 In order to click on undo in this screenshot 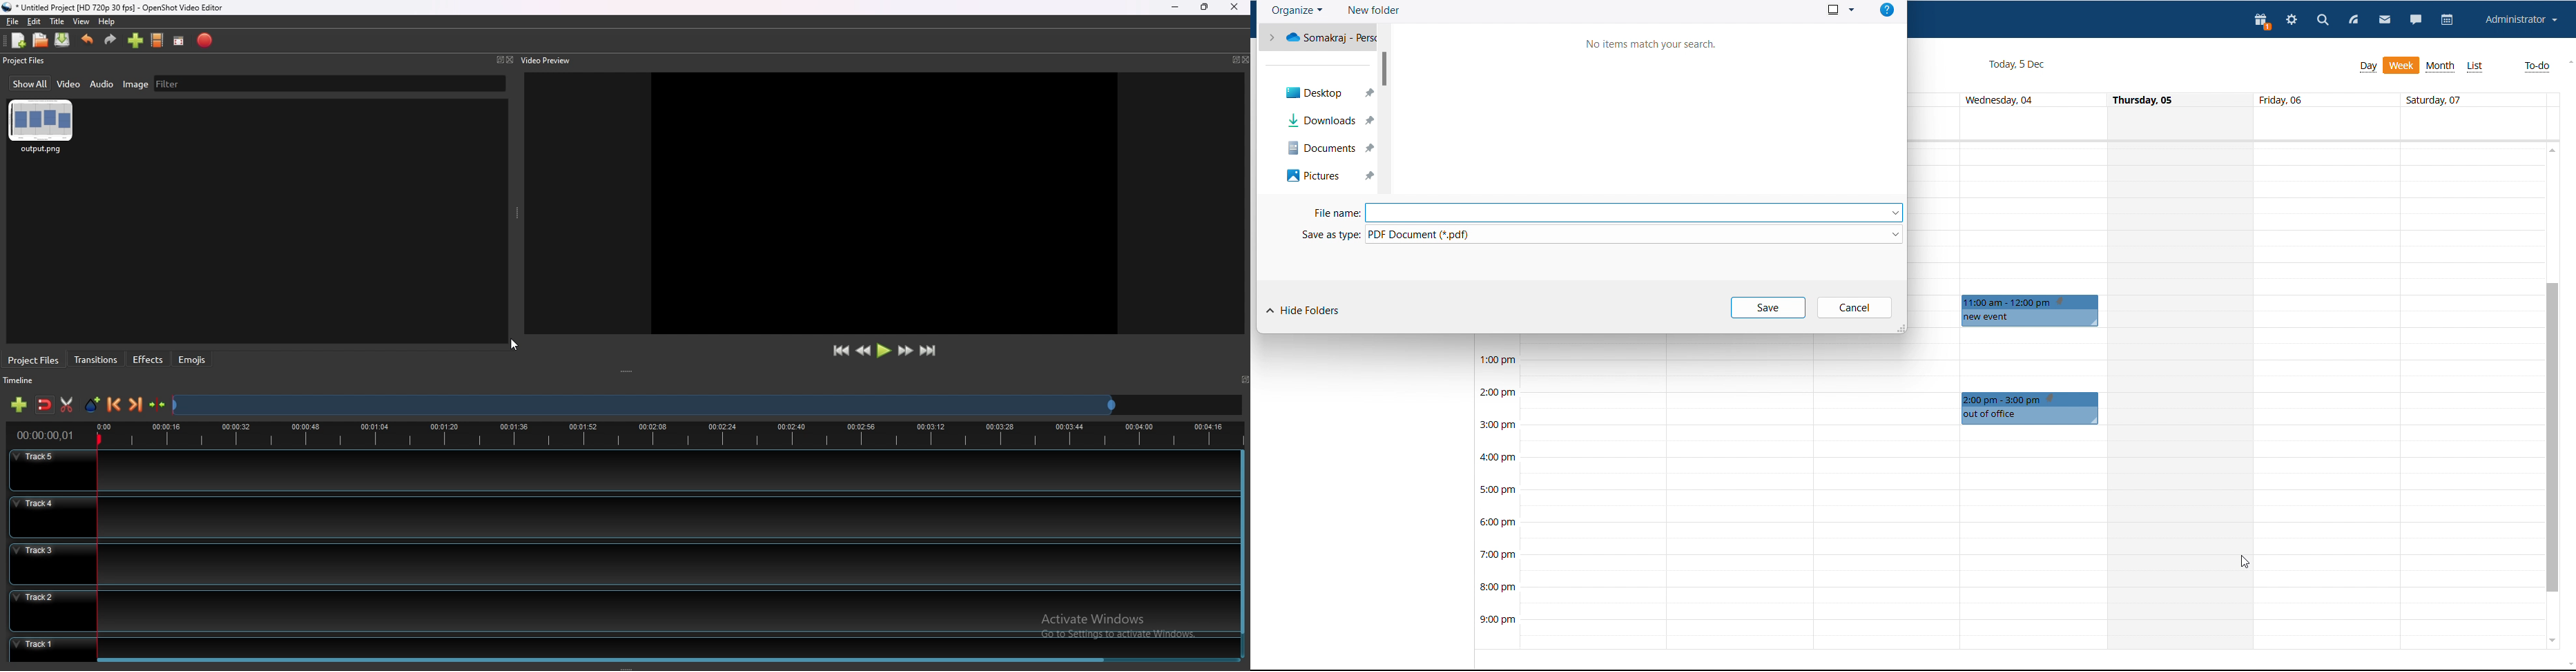, I will do `click(87, 40)`.